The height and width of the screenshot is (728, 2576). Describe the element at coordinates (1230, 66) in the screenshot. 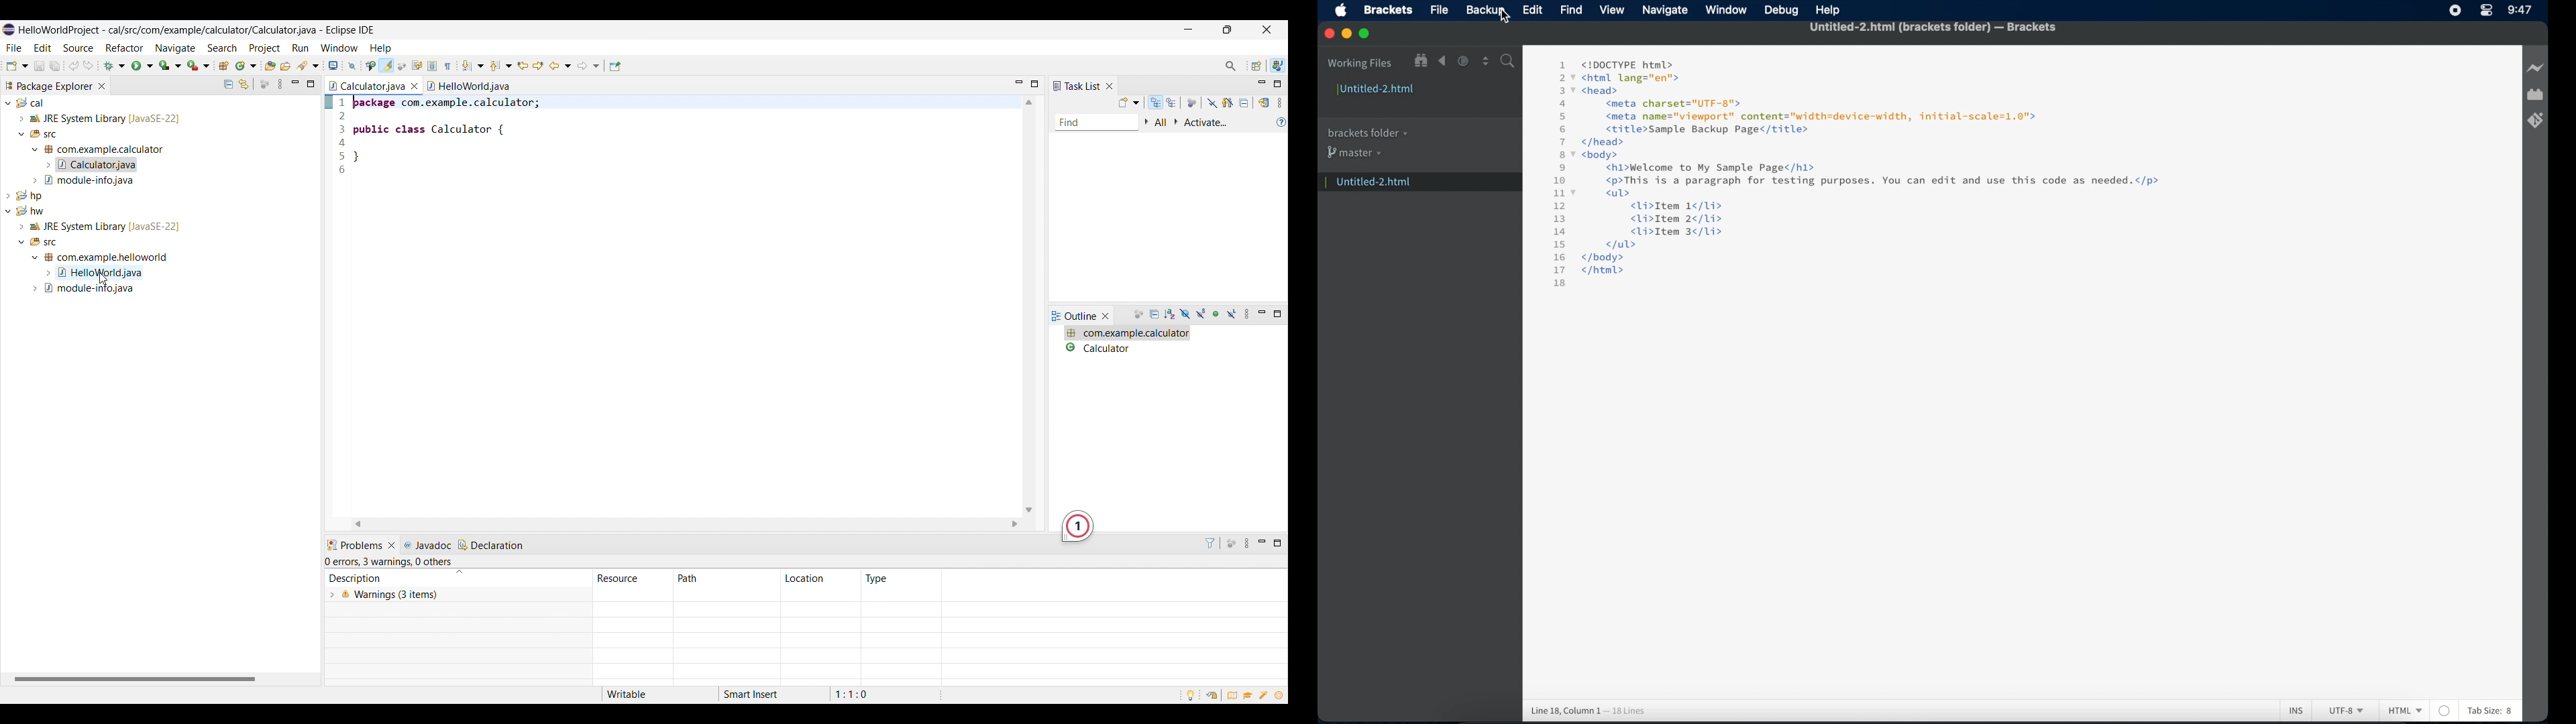

I see `Access commands and other items` at that location.